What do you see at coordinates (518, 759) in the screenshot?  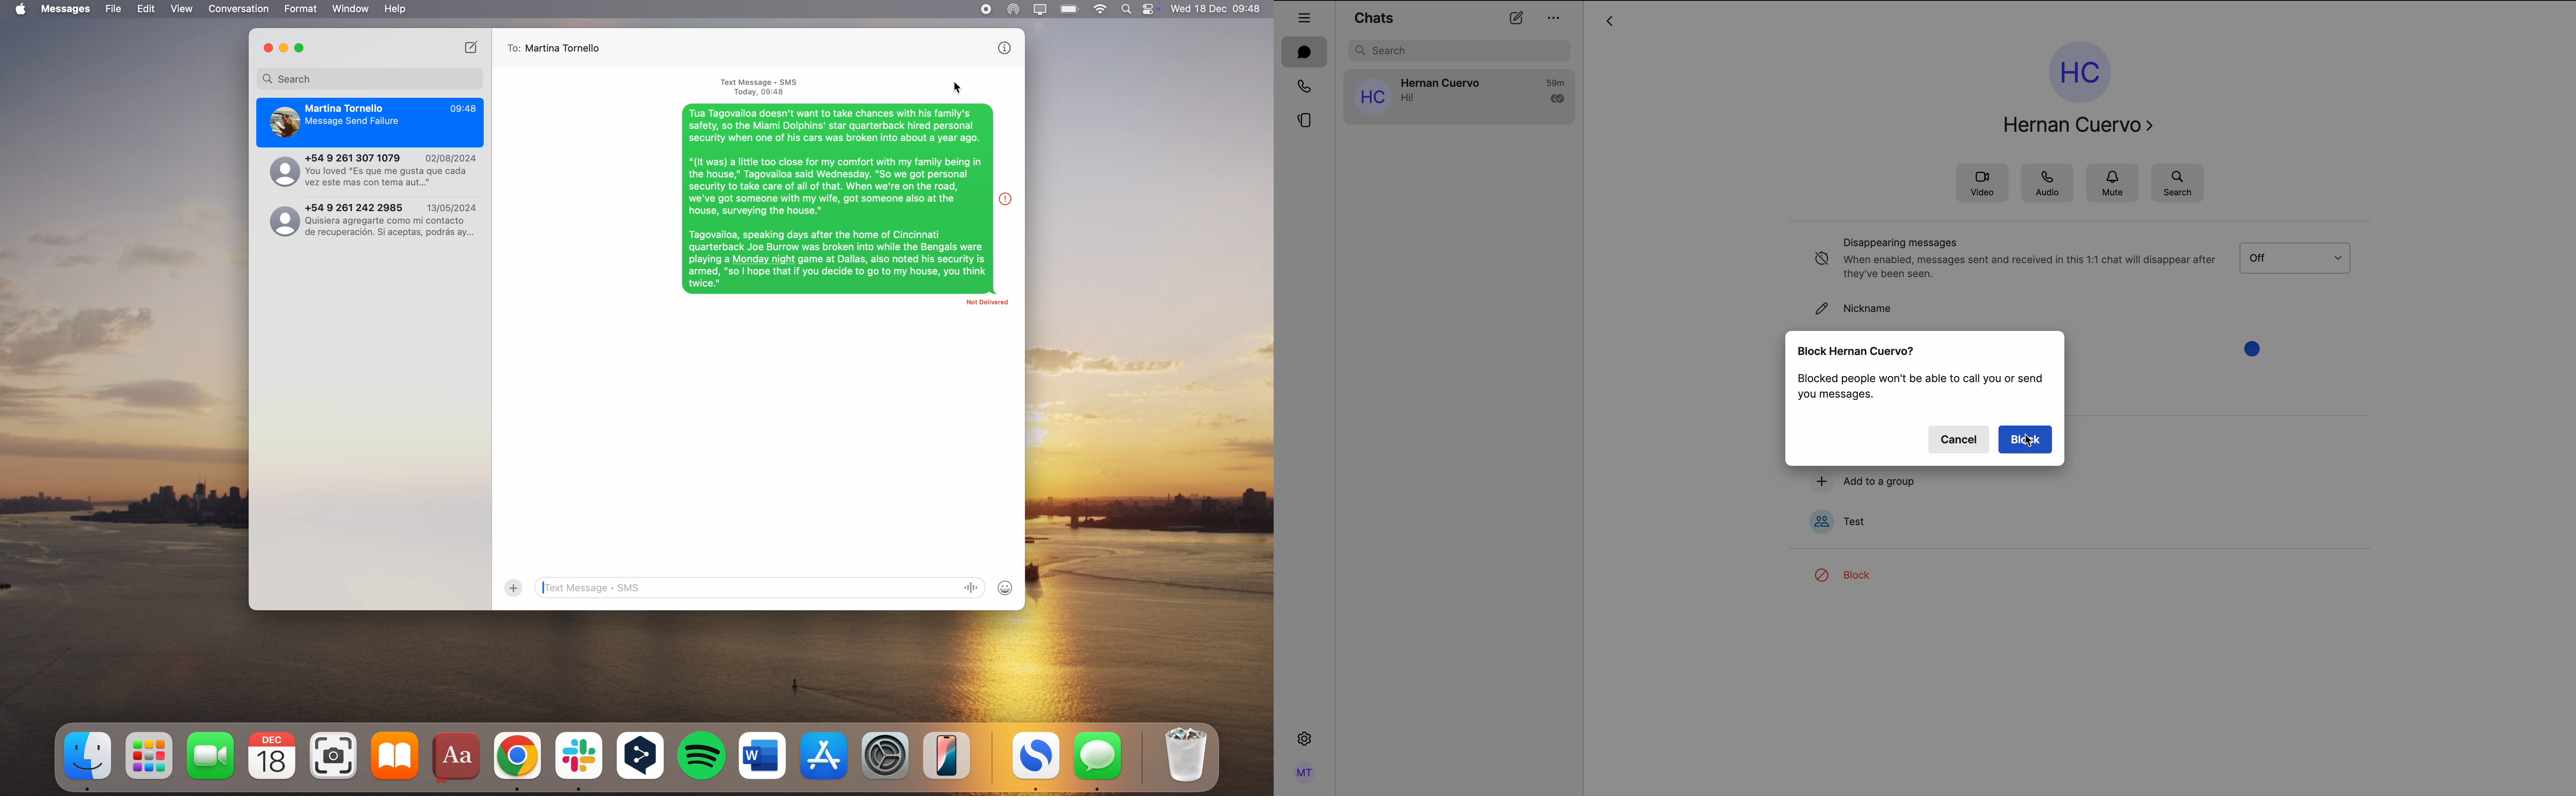 I see `Google Chrome` at bounding box center [518, 759].